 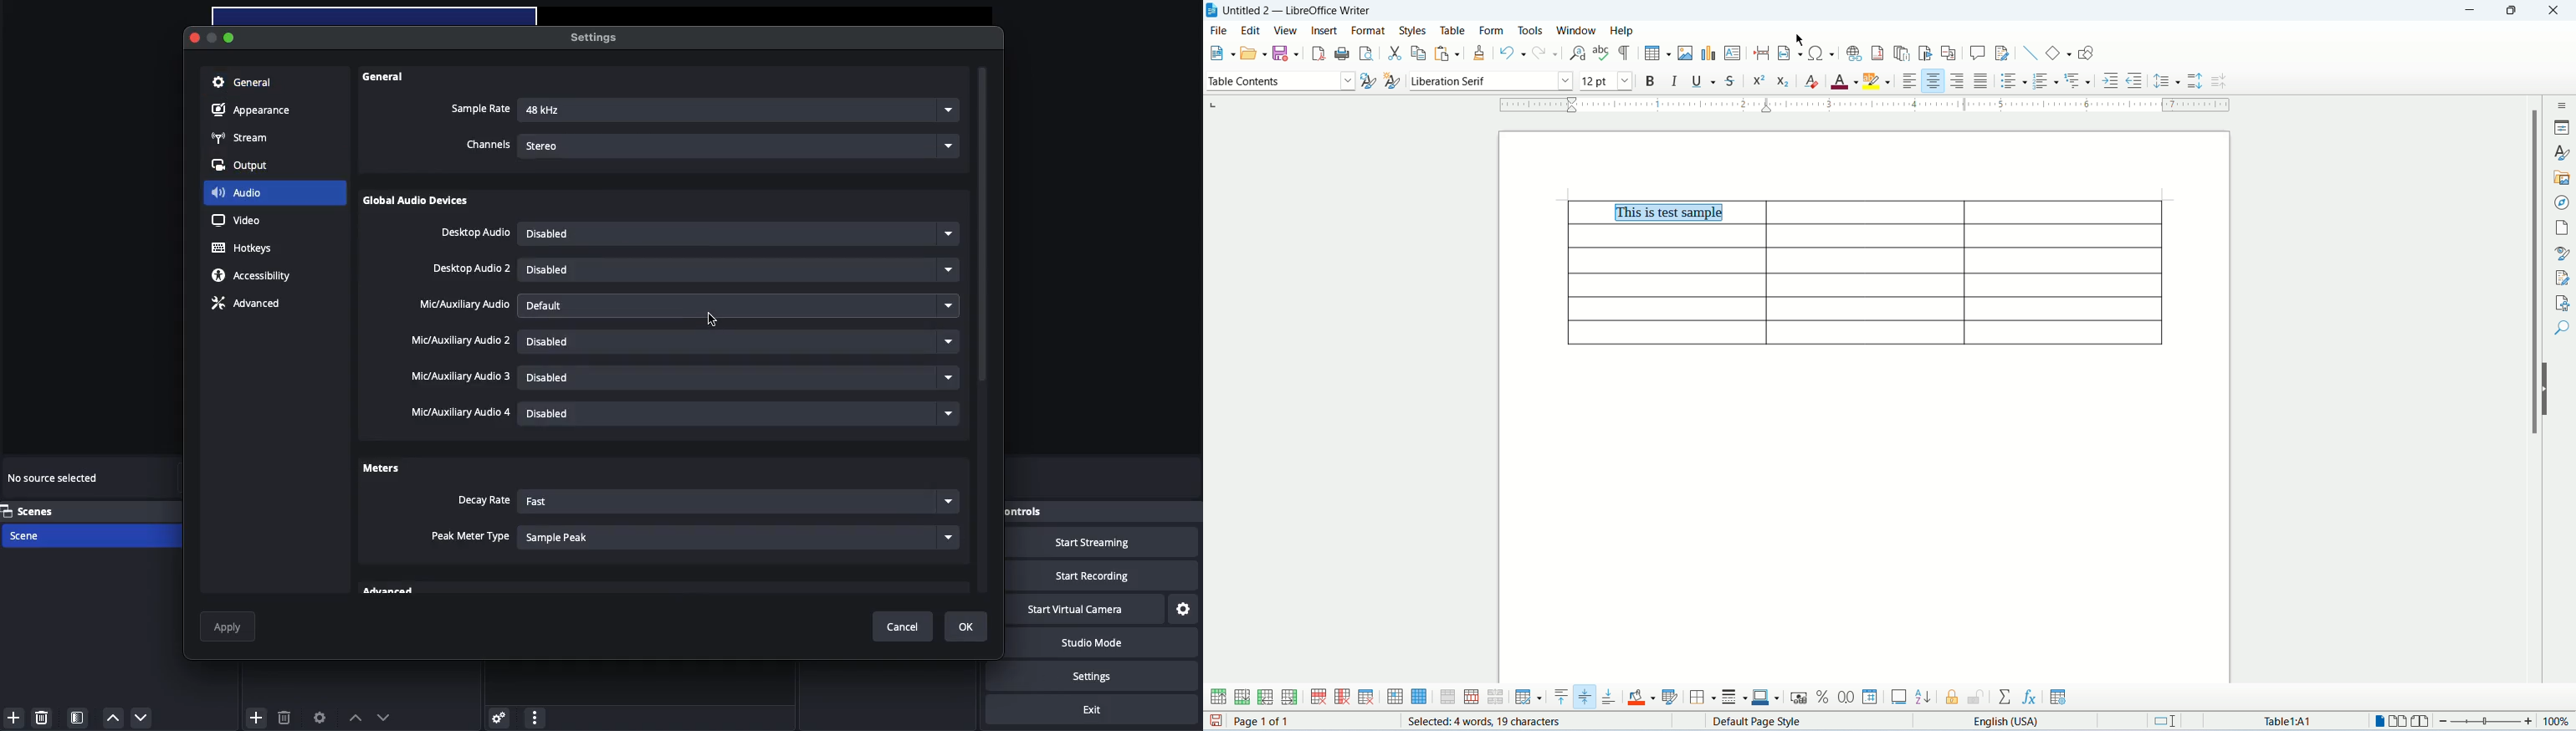 I want to click on spell check, so click(x=1602, y=52).